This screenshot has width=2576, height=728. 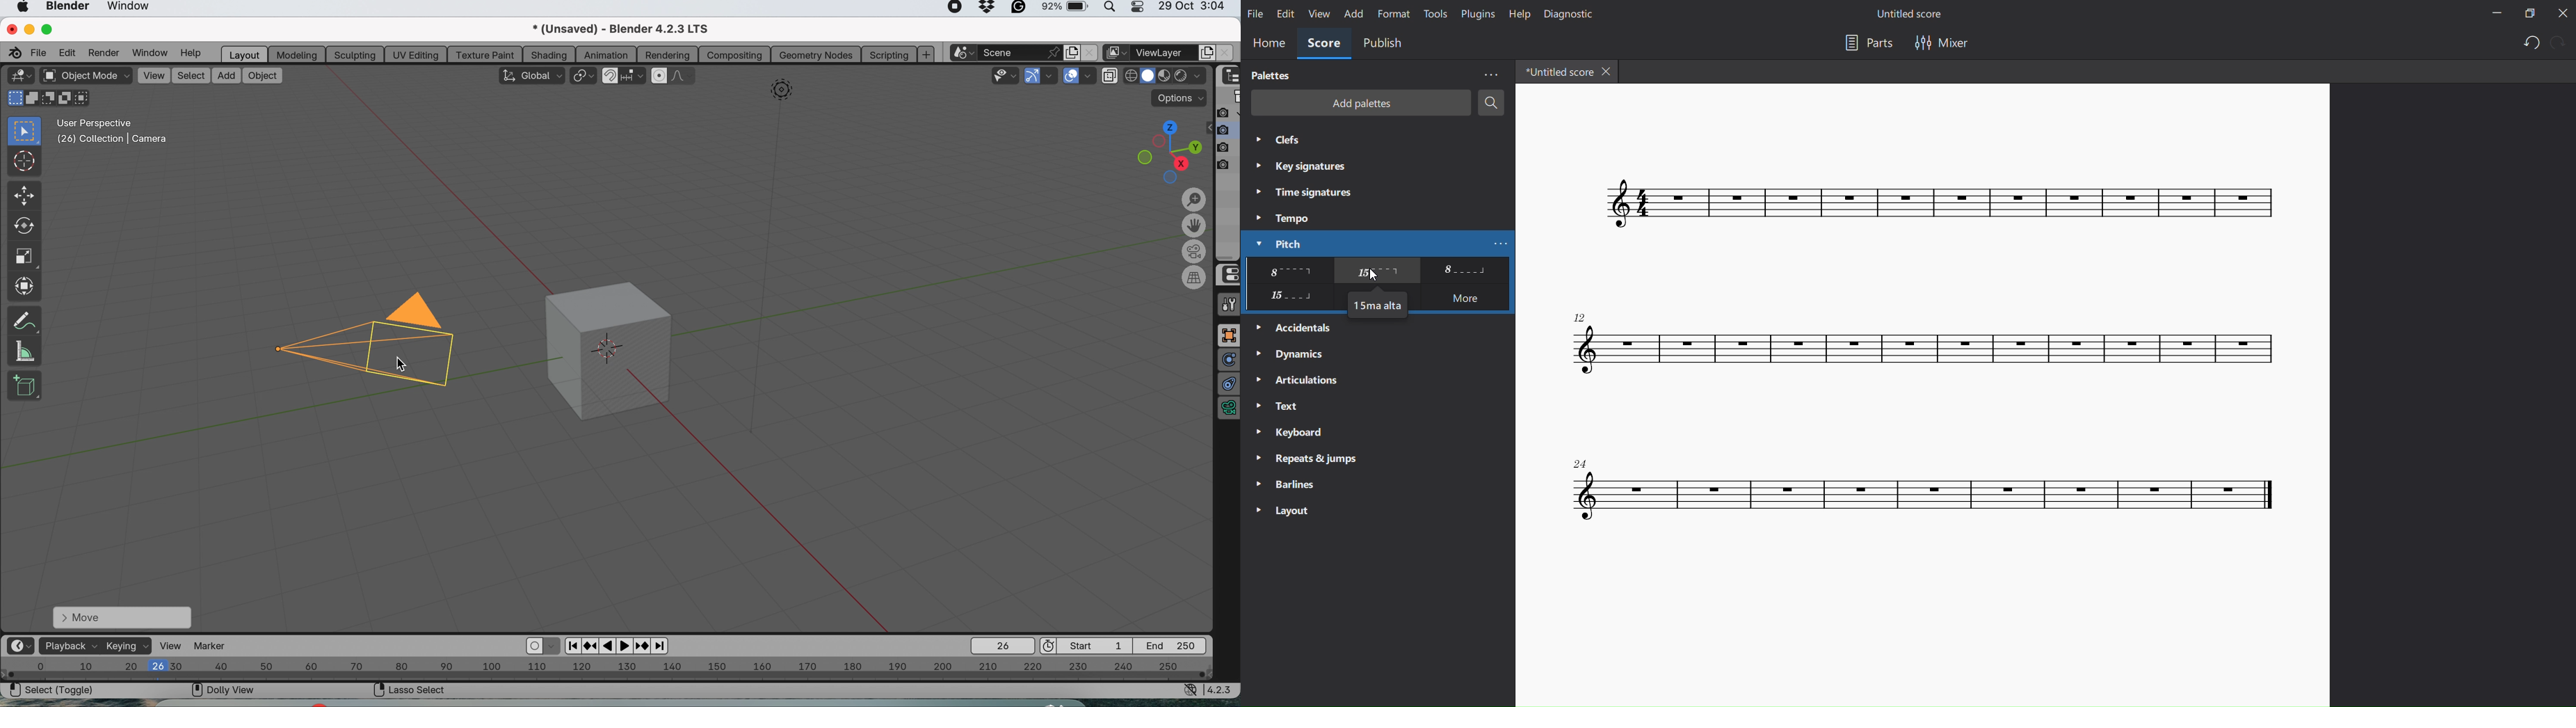 I want to click on reports and jump, so click(x=1310, y=457).